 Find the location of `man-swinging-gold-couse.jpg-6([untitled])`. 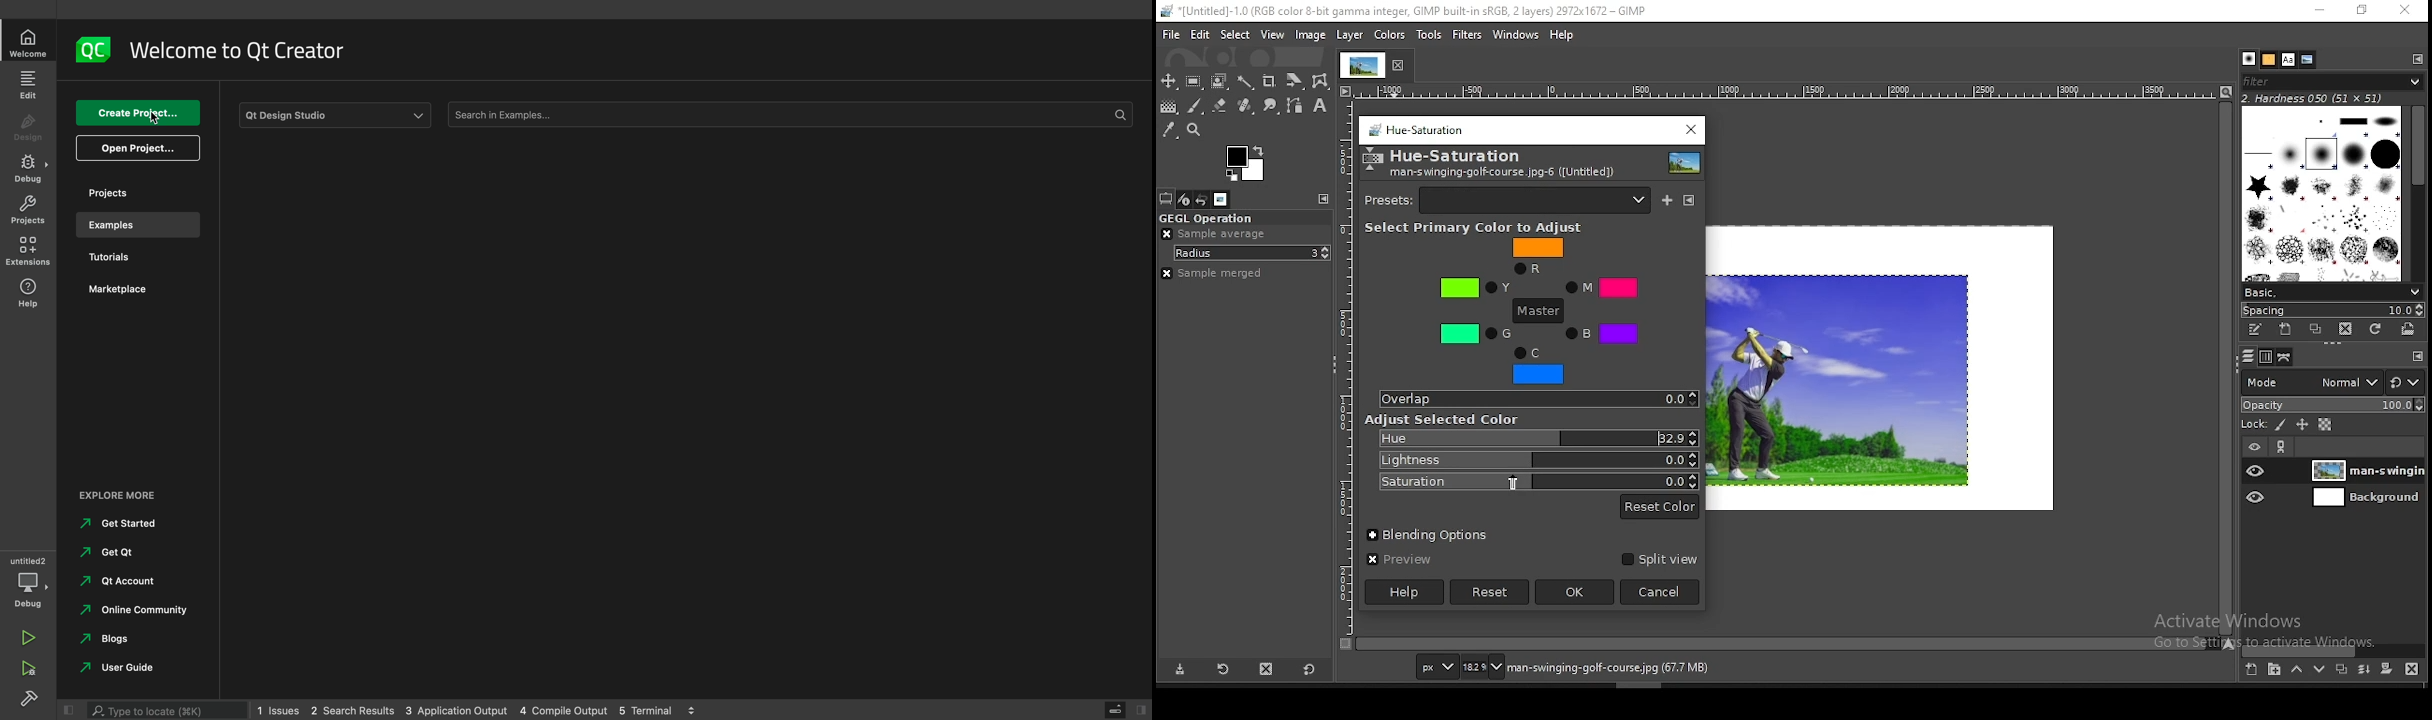

man-swinging-gold-couse.jpg-6([untitled]) is located at coordinates (1500, 174).